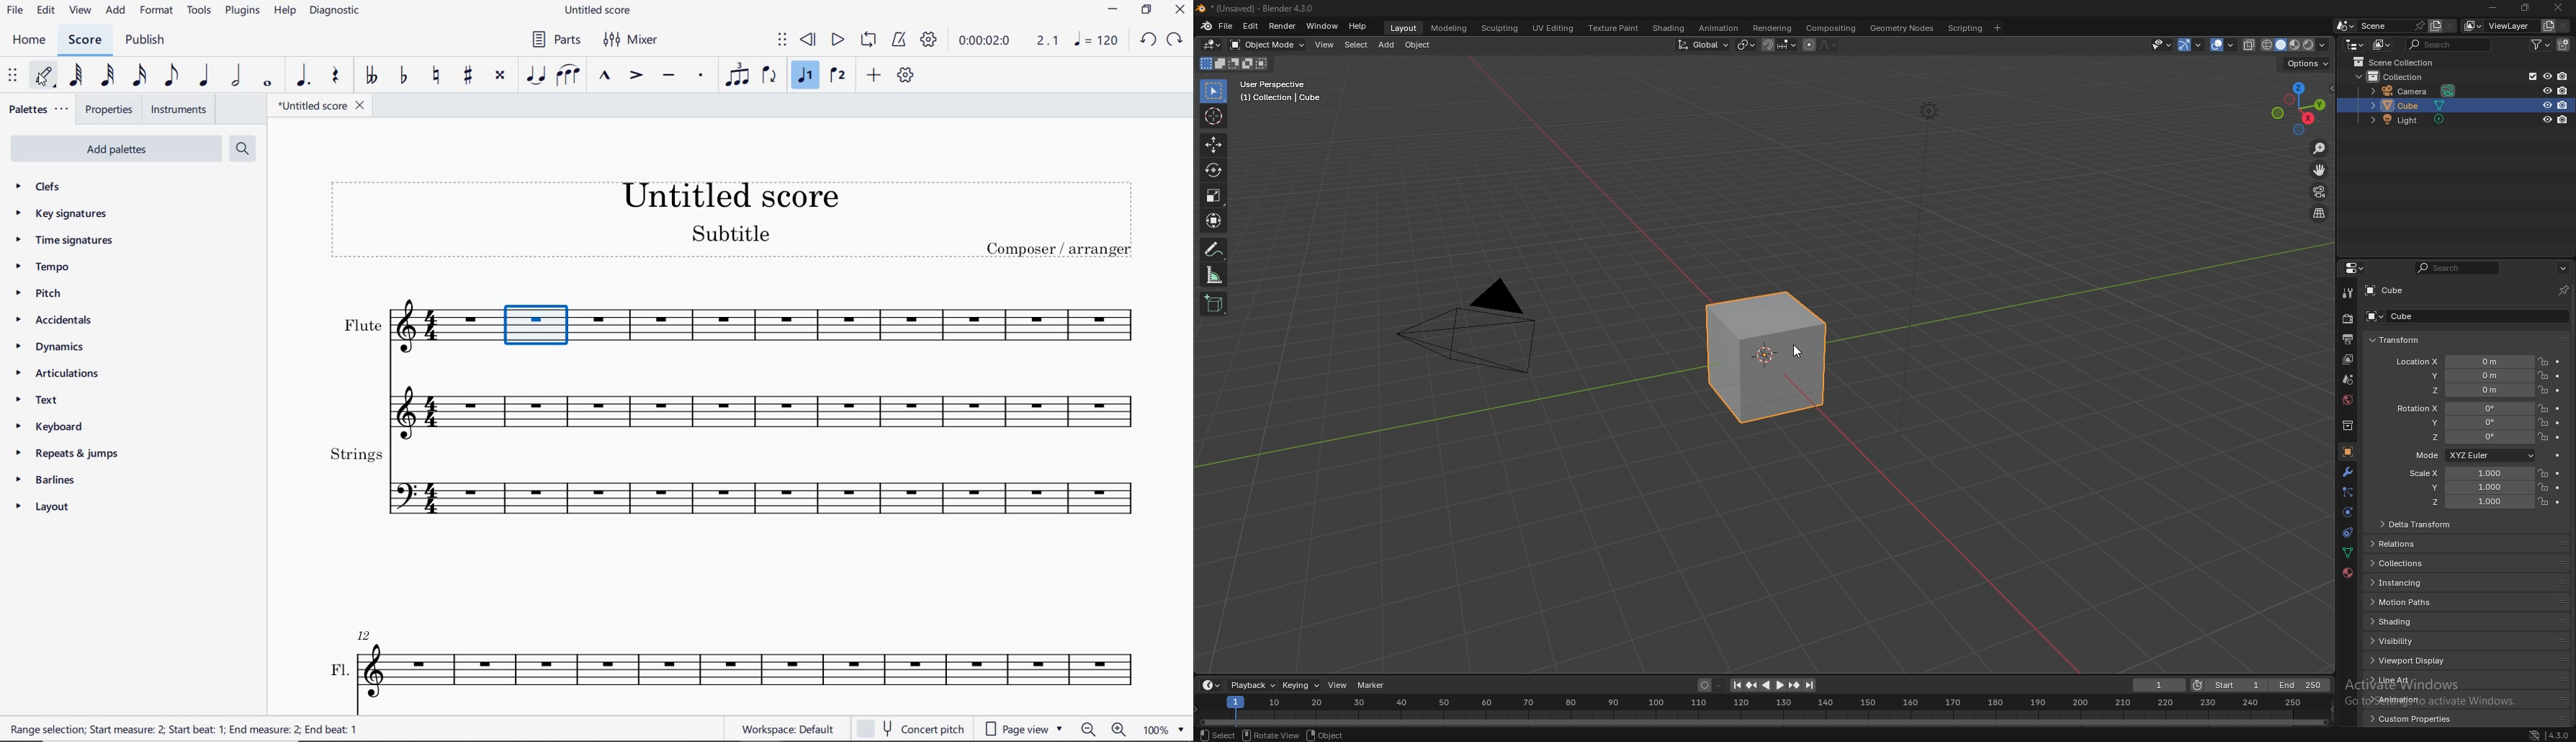 Image resolution: width=2576 pixels, height=756 pixels. I want to click on animate property, so click(2558, 376).